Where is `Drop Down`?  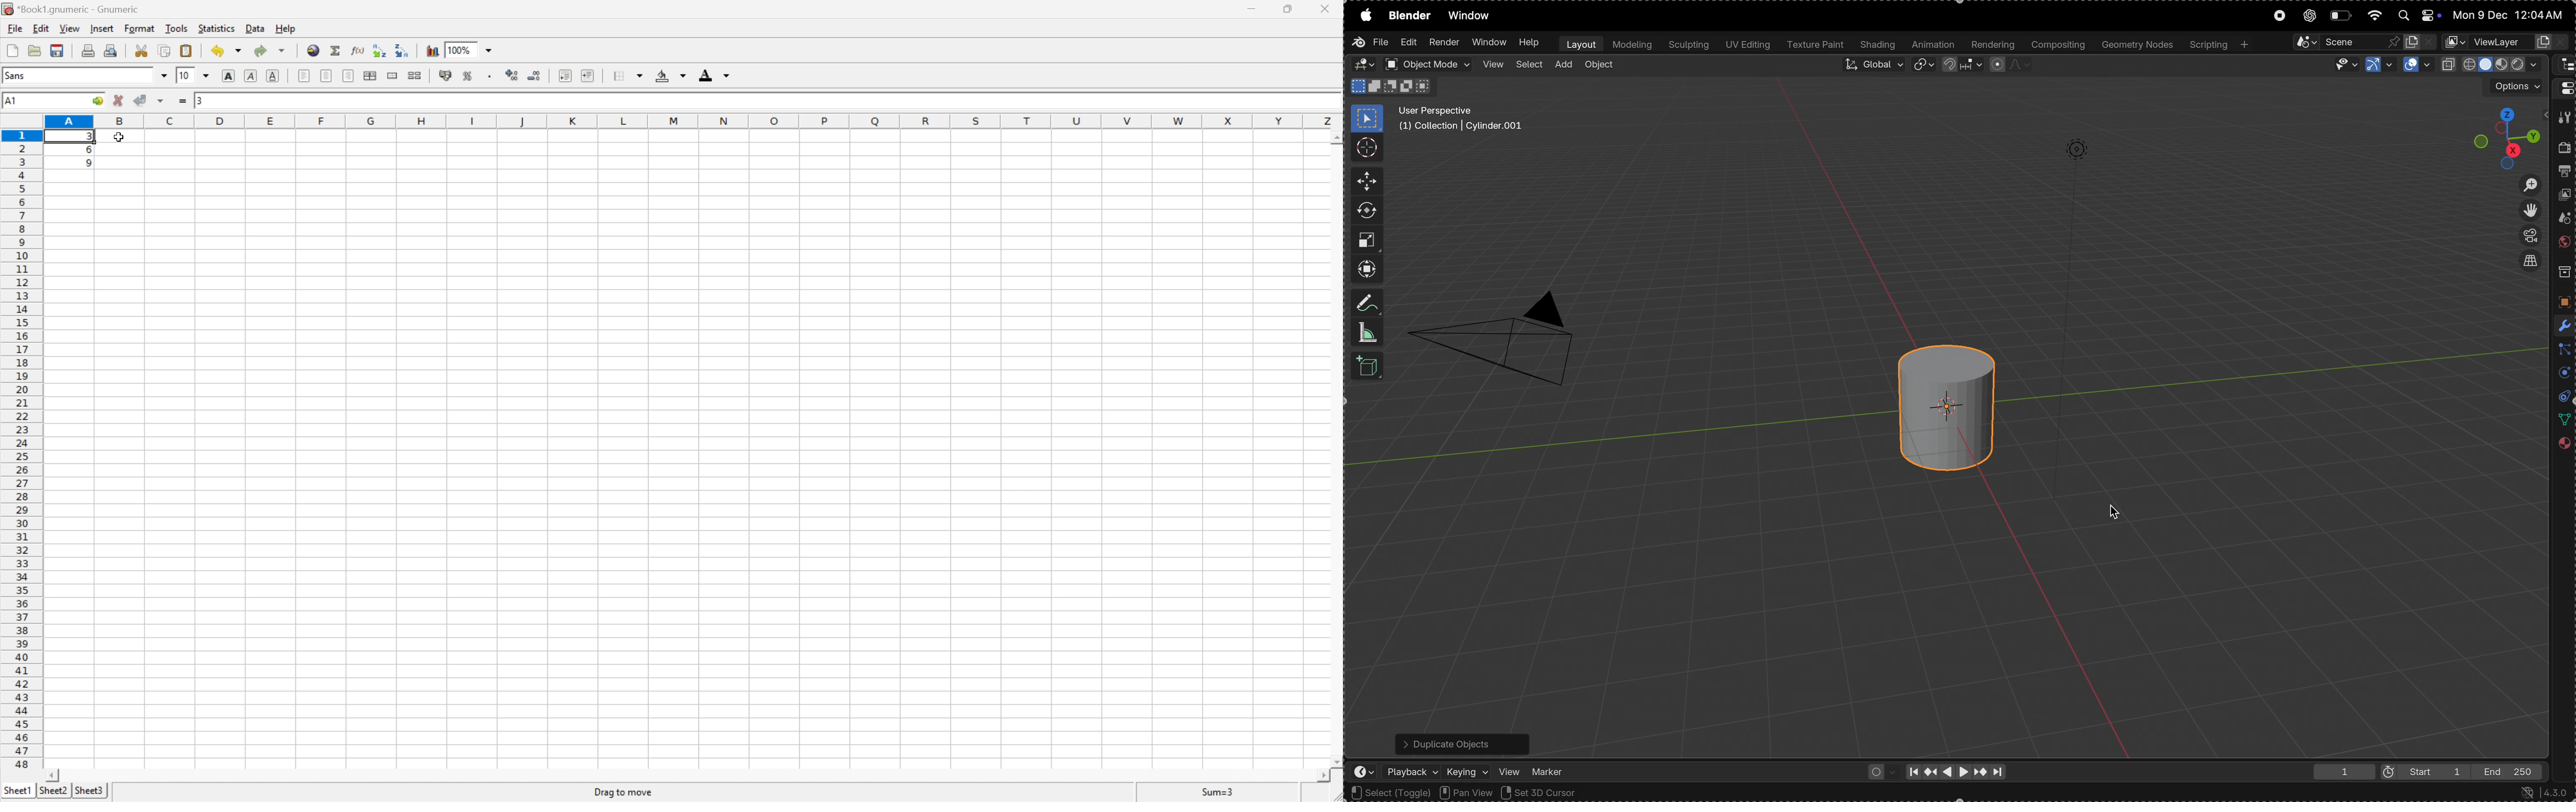 Drop Down is located at coordinates (207, 76).